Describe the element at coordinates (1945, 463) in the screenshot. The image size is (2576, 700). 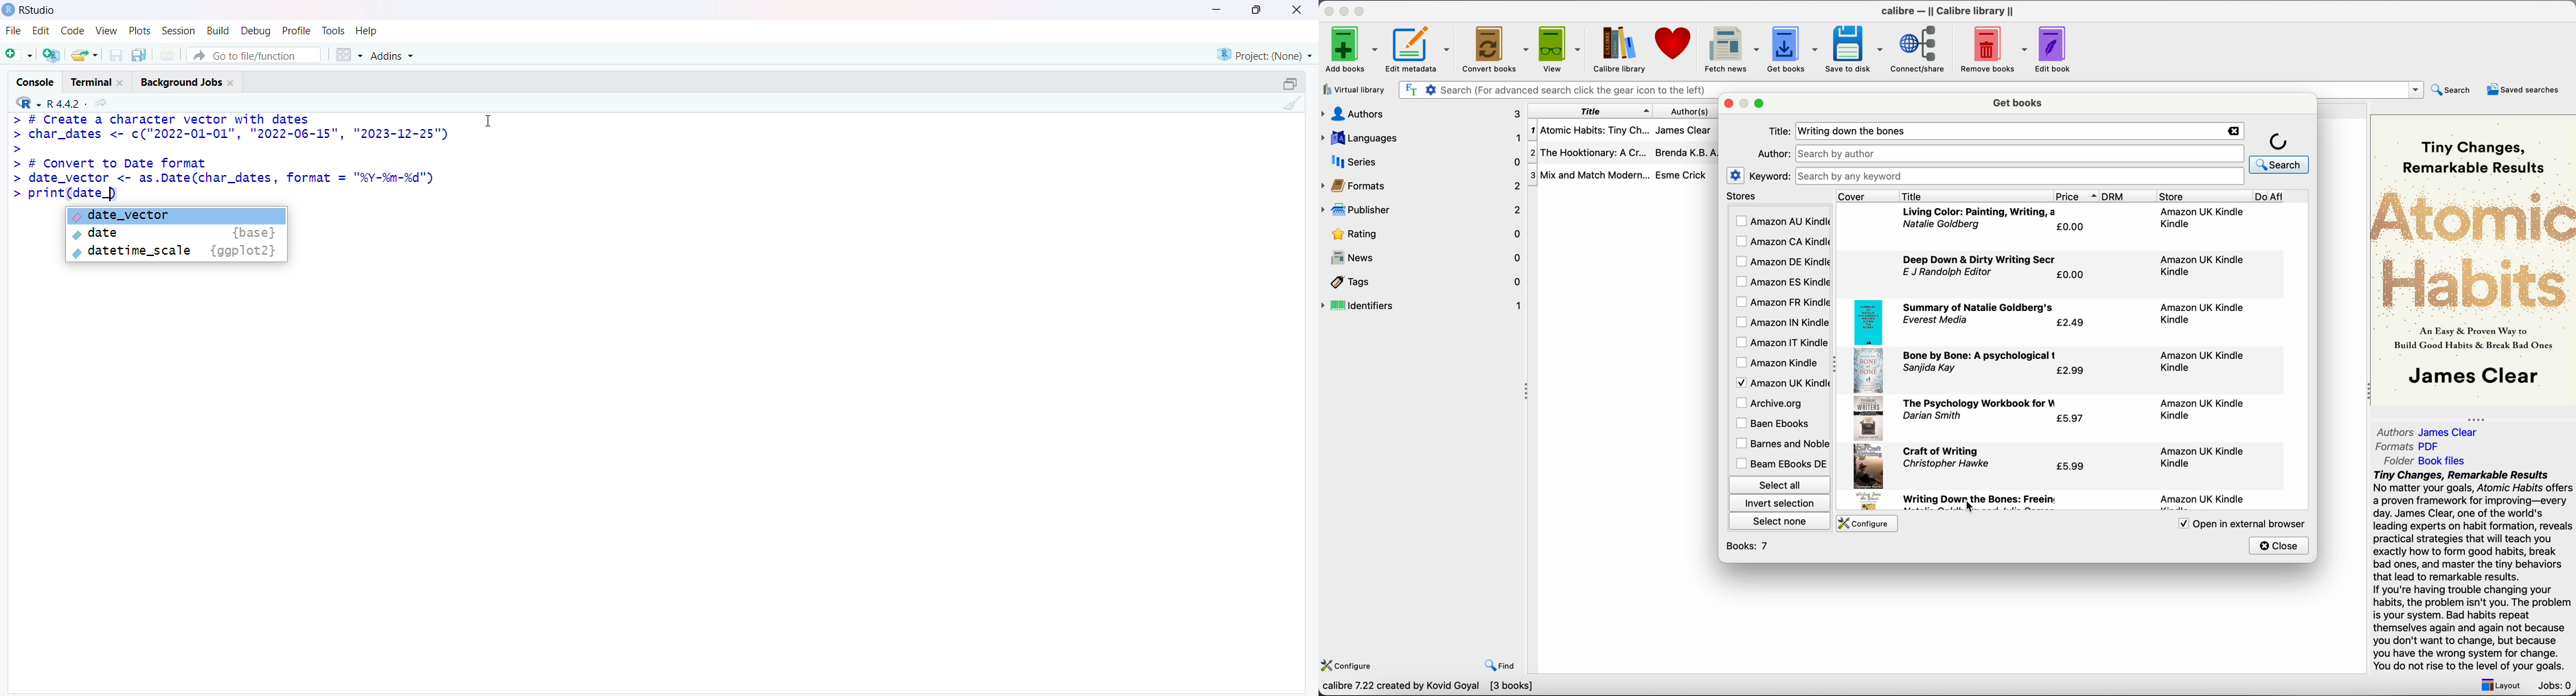
I see `Christopher Hawke` at that location.